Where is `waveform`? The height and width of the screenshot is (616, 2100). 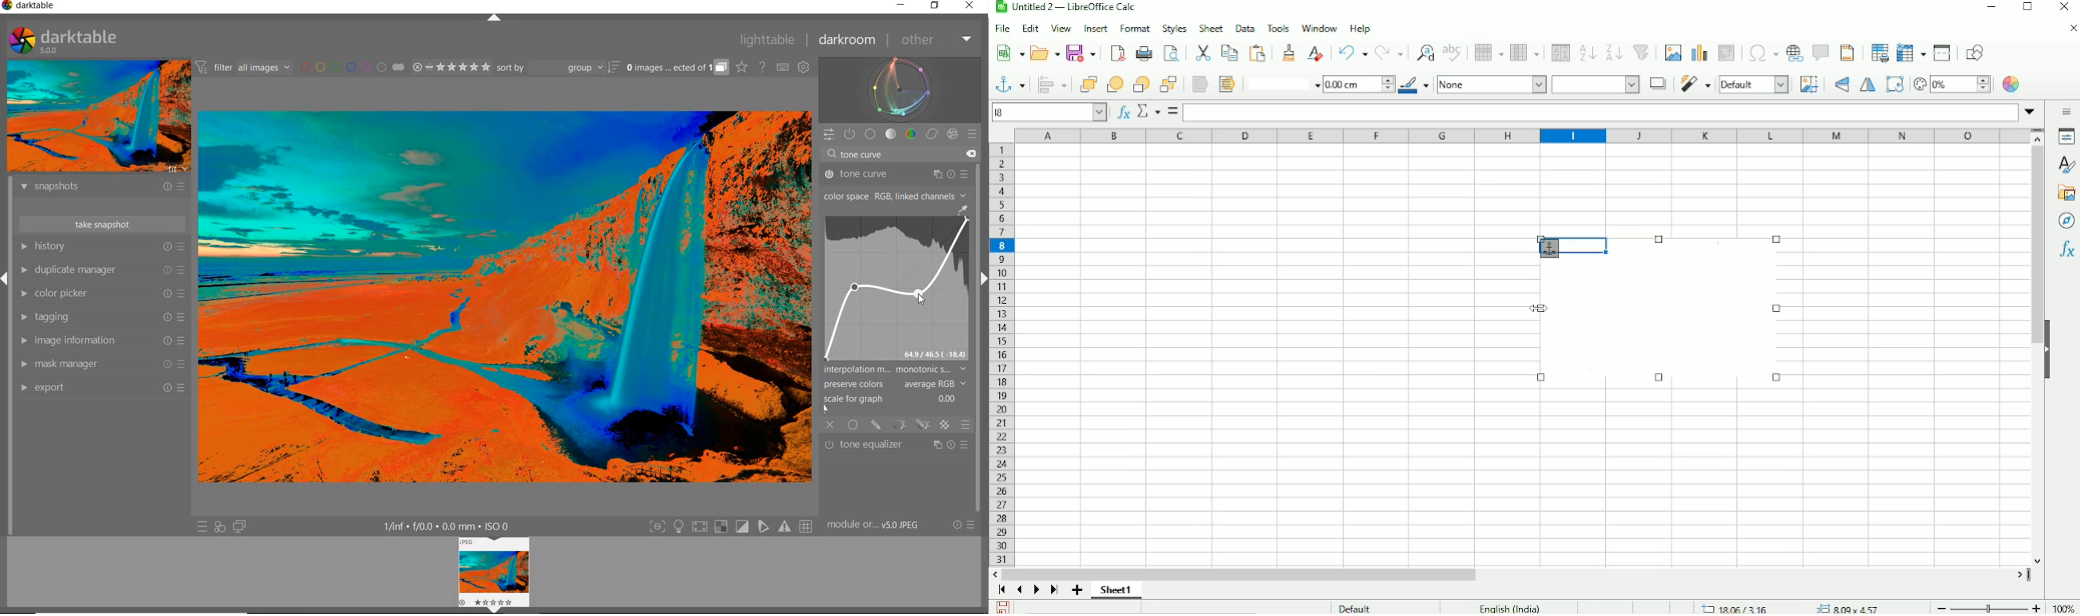 waveform is located at coordinates (900, 89).